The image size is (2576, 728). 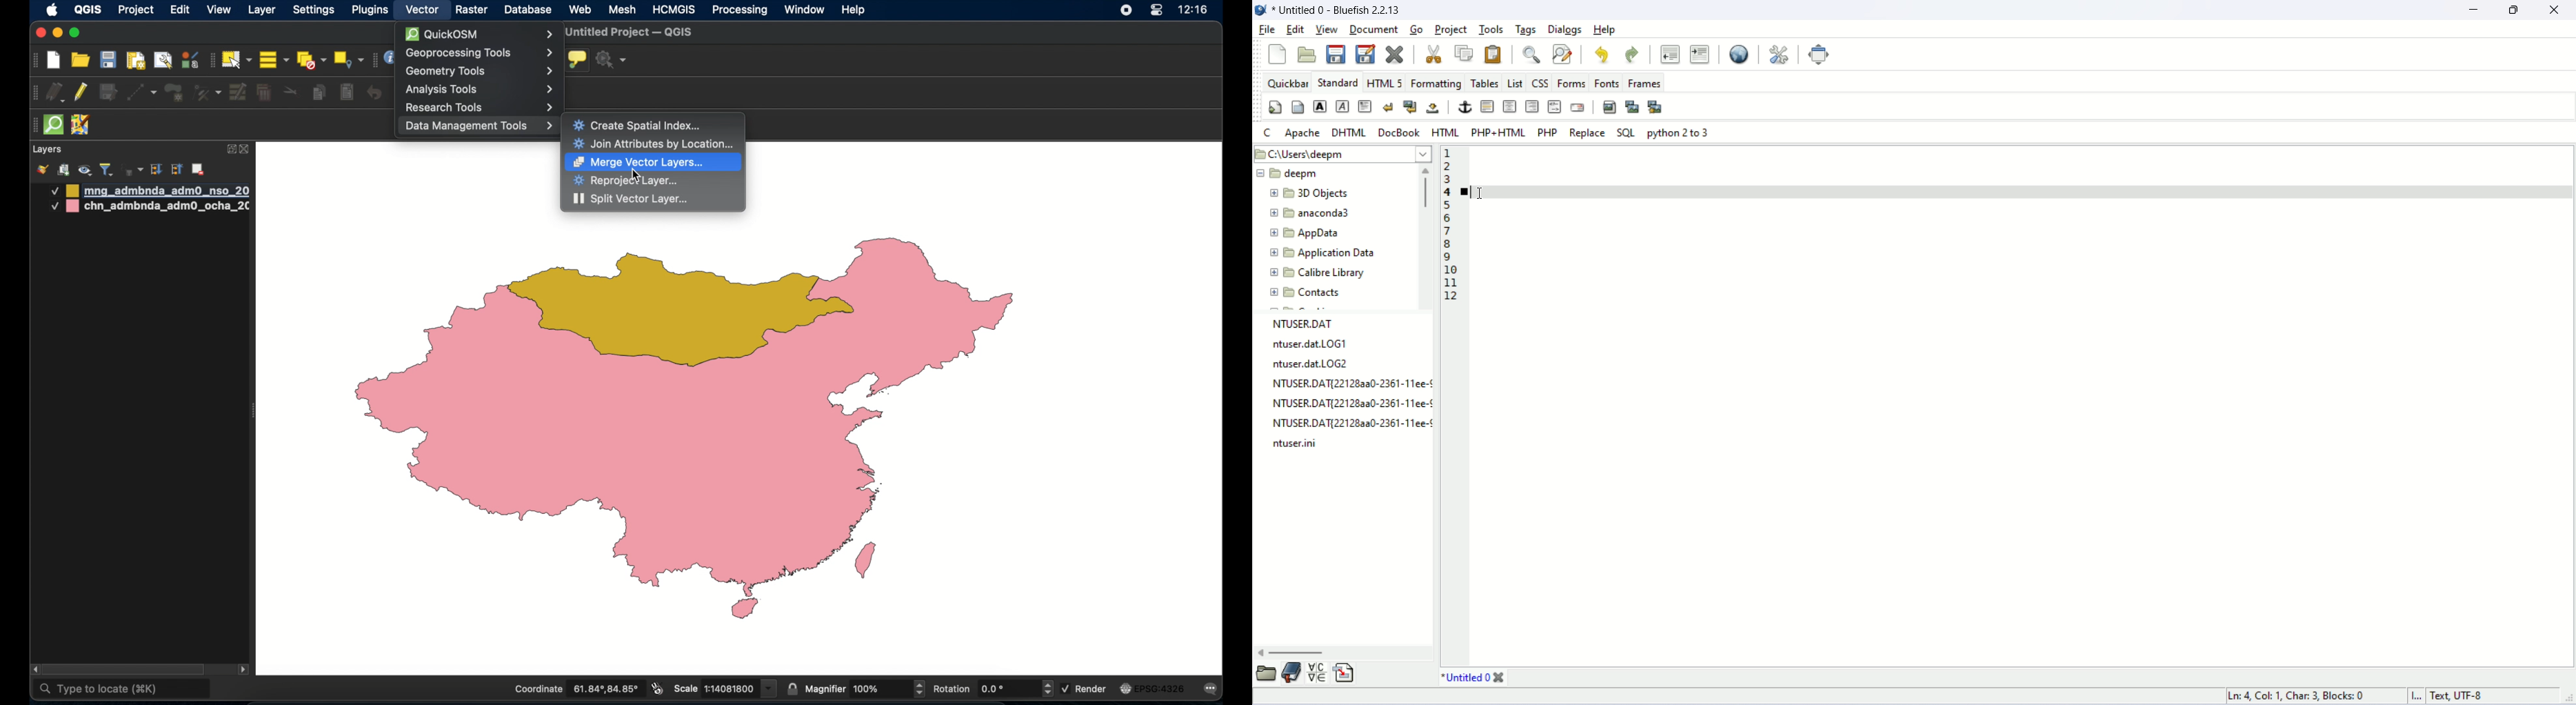 What do you see at coordinates (36, 95) in the screenshot?
I see `digitizing toolbar` at bounding box center [36, 95].